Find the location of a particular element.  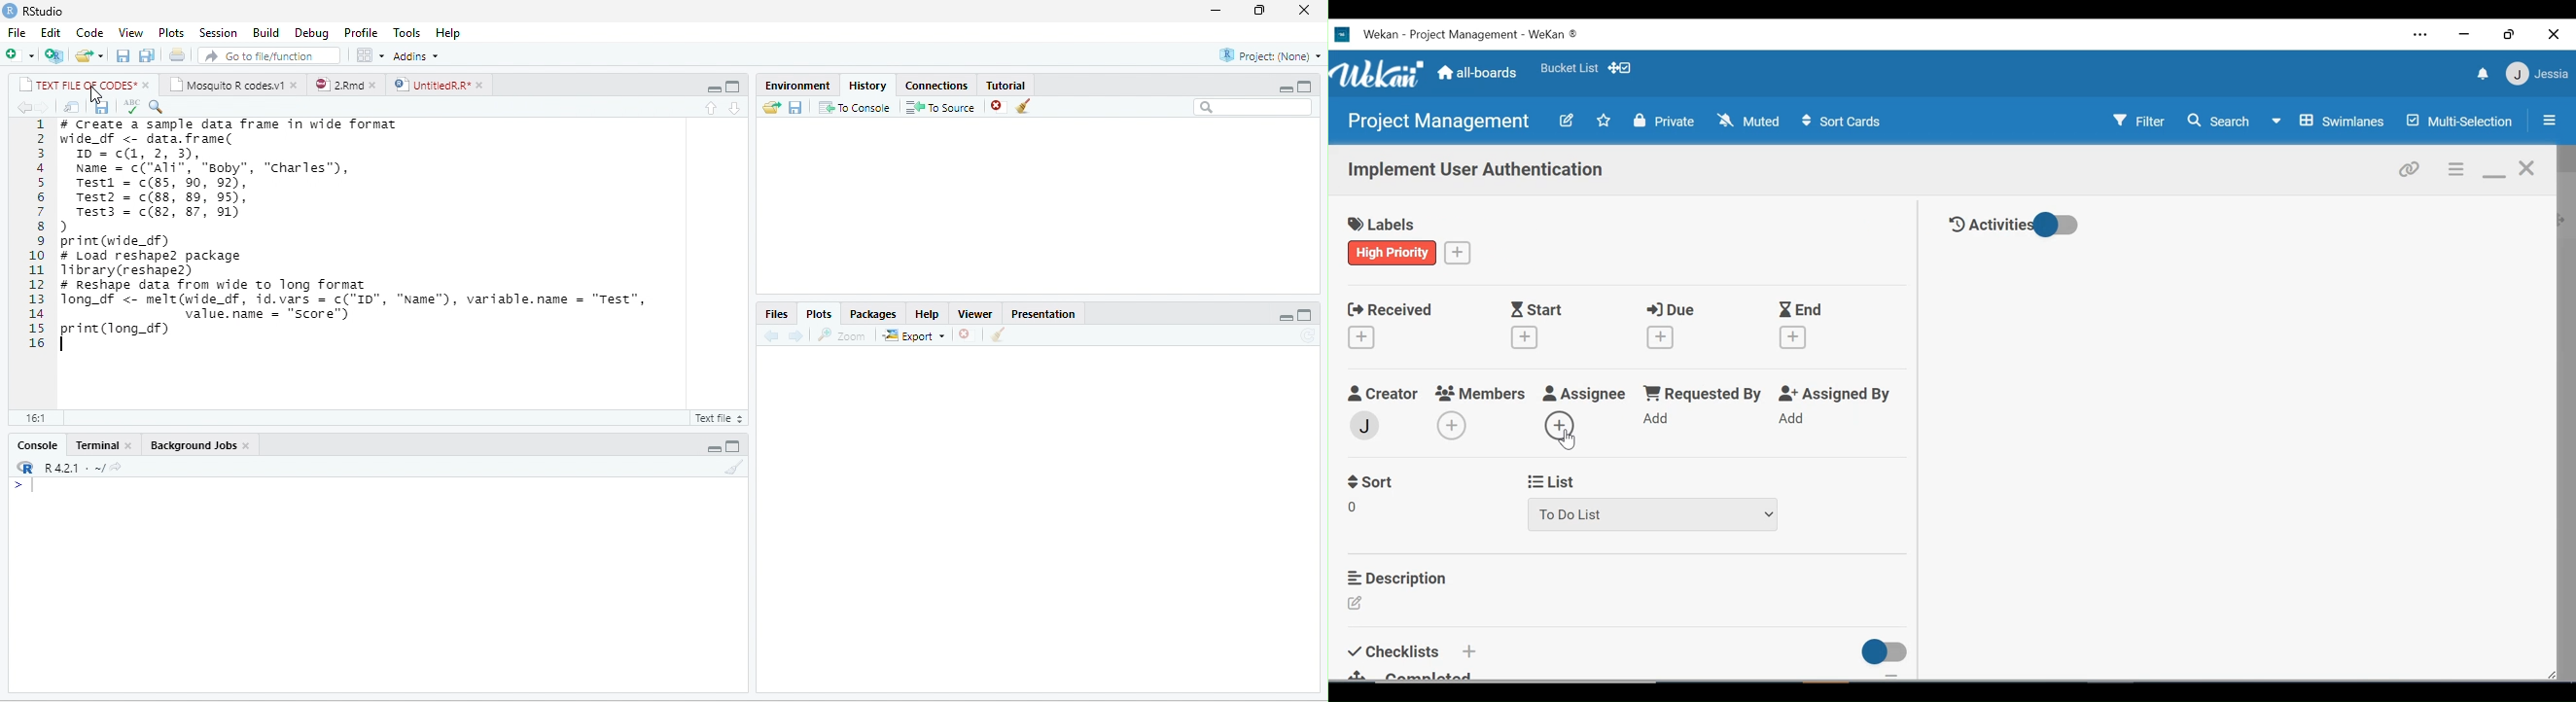

print is located at coordinates (178, 55).